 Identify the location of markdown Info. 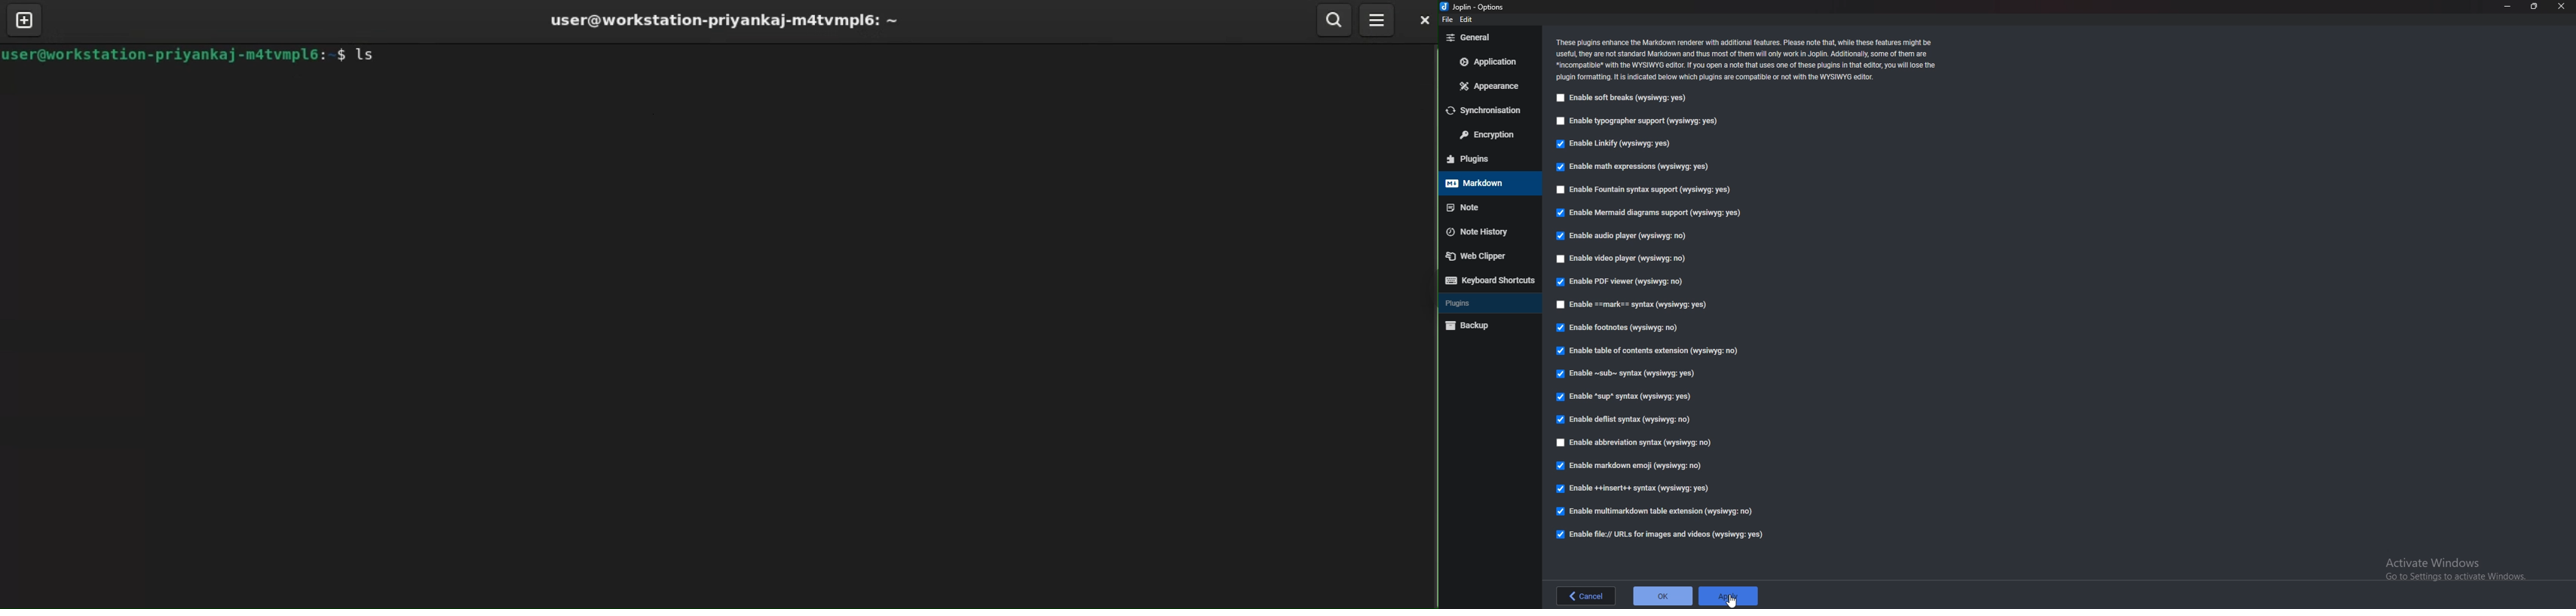
(1747, 59).